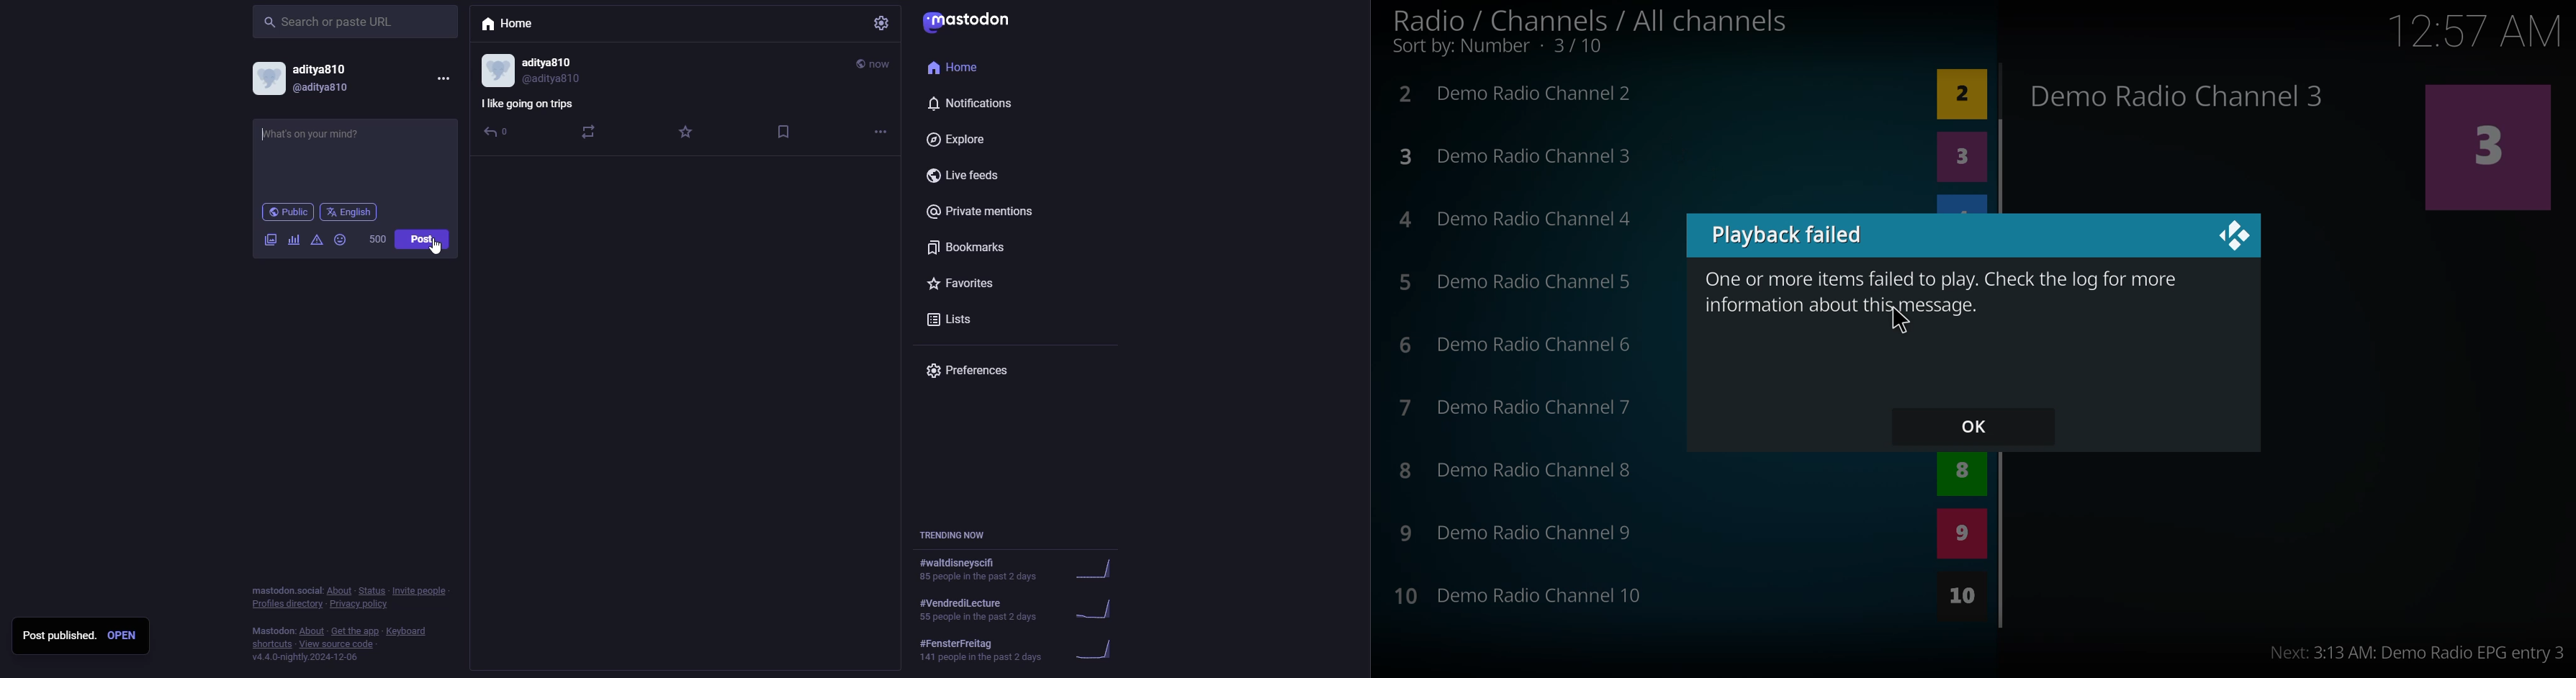 This screenshot has height=700, width=2576. Describe the element at coordinates (1518, 534) in the screenshot. I see `9 Demo Radio Channel 9` at that location.